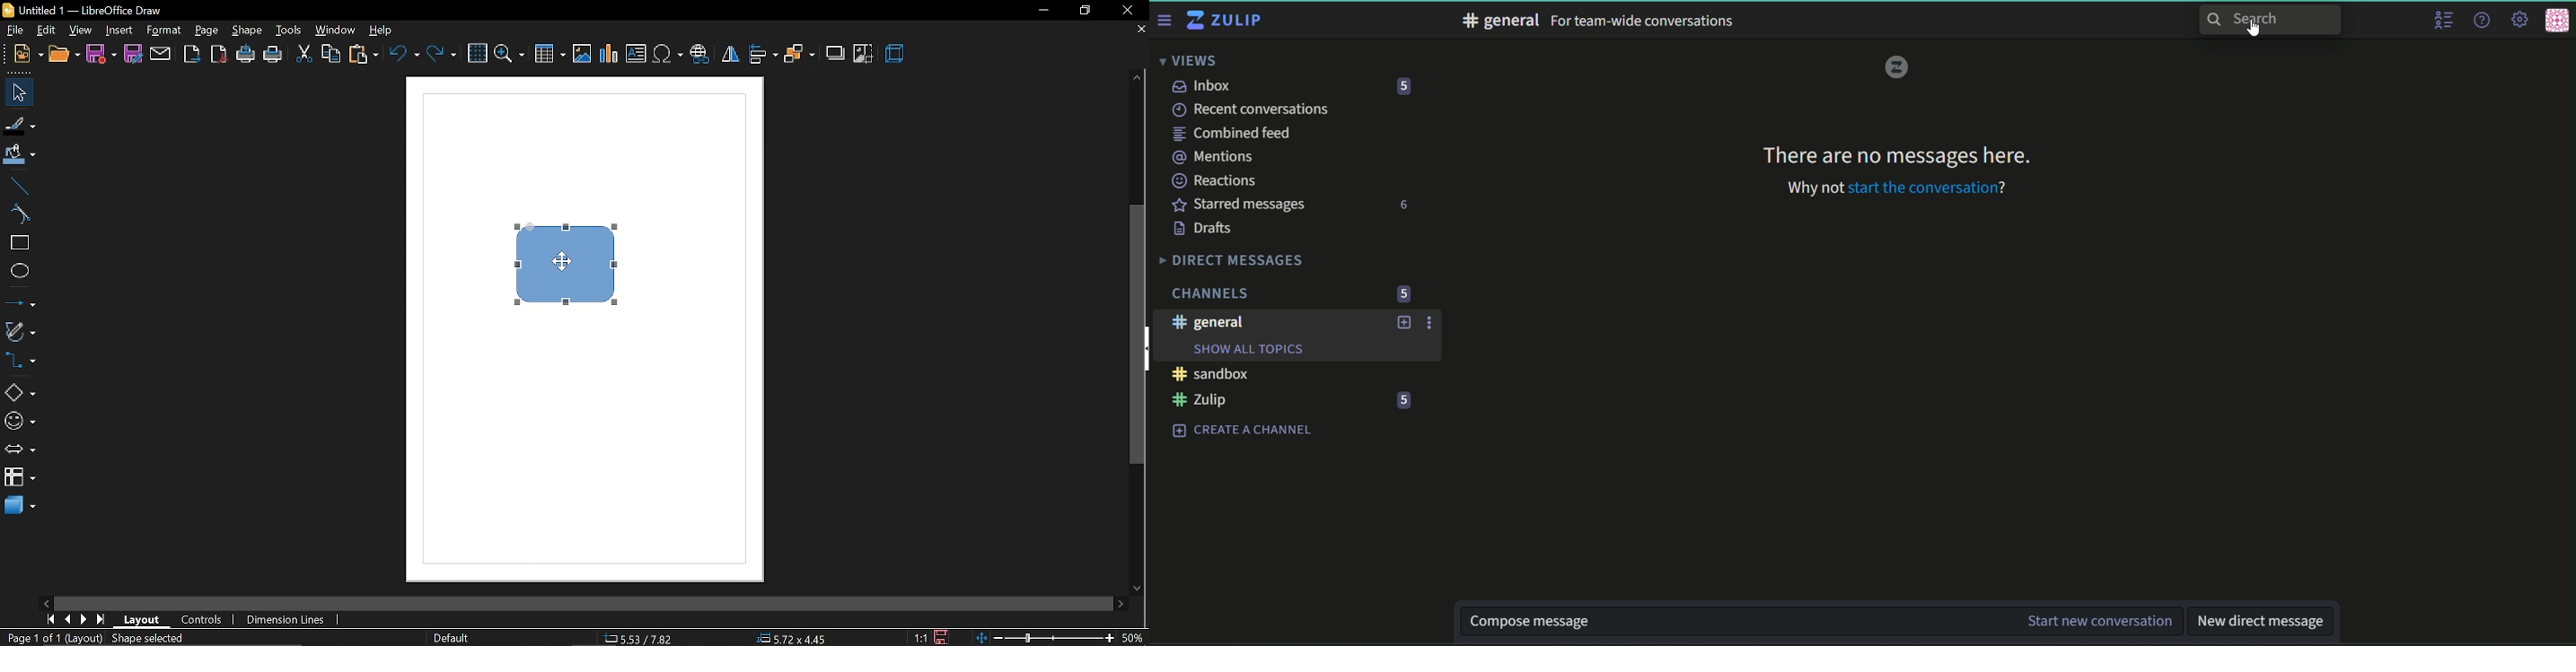 Image resolution: width=2576 pixels, height=672 pixels. I want to click on curve, so click(18, 214).